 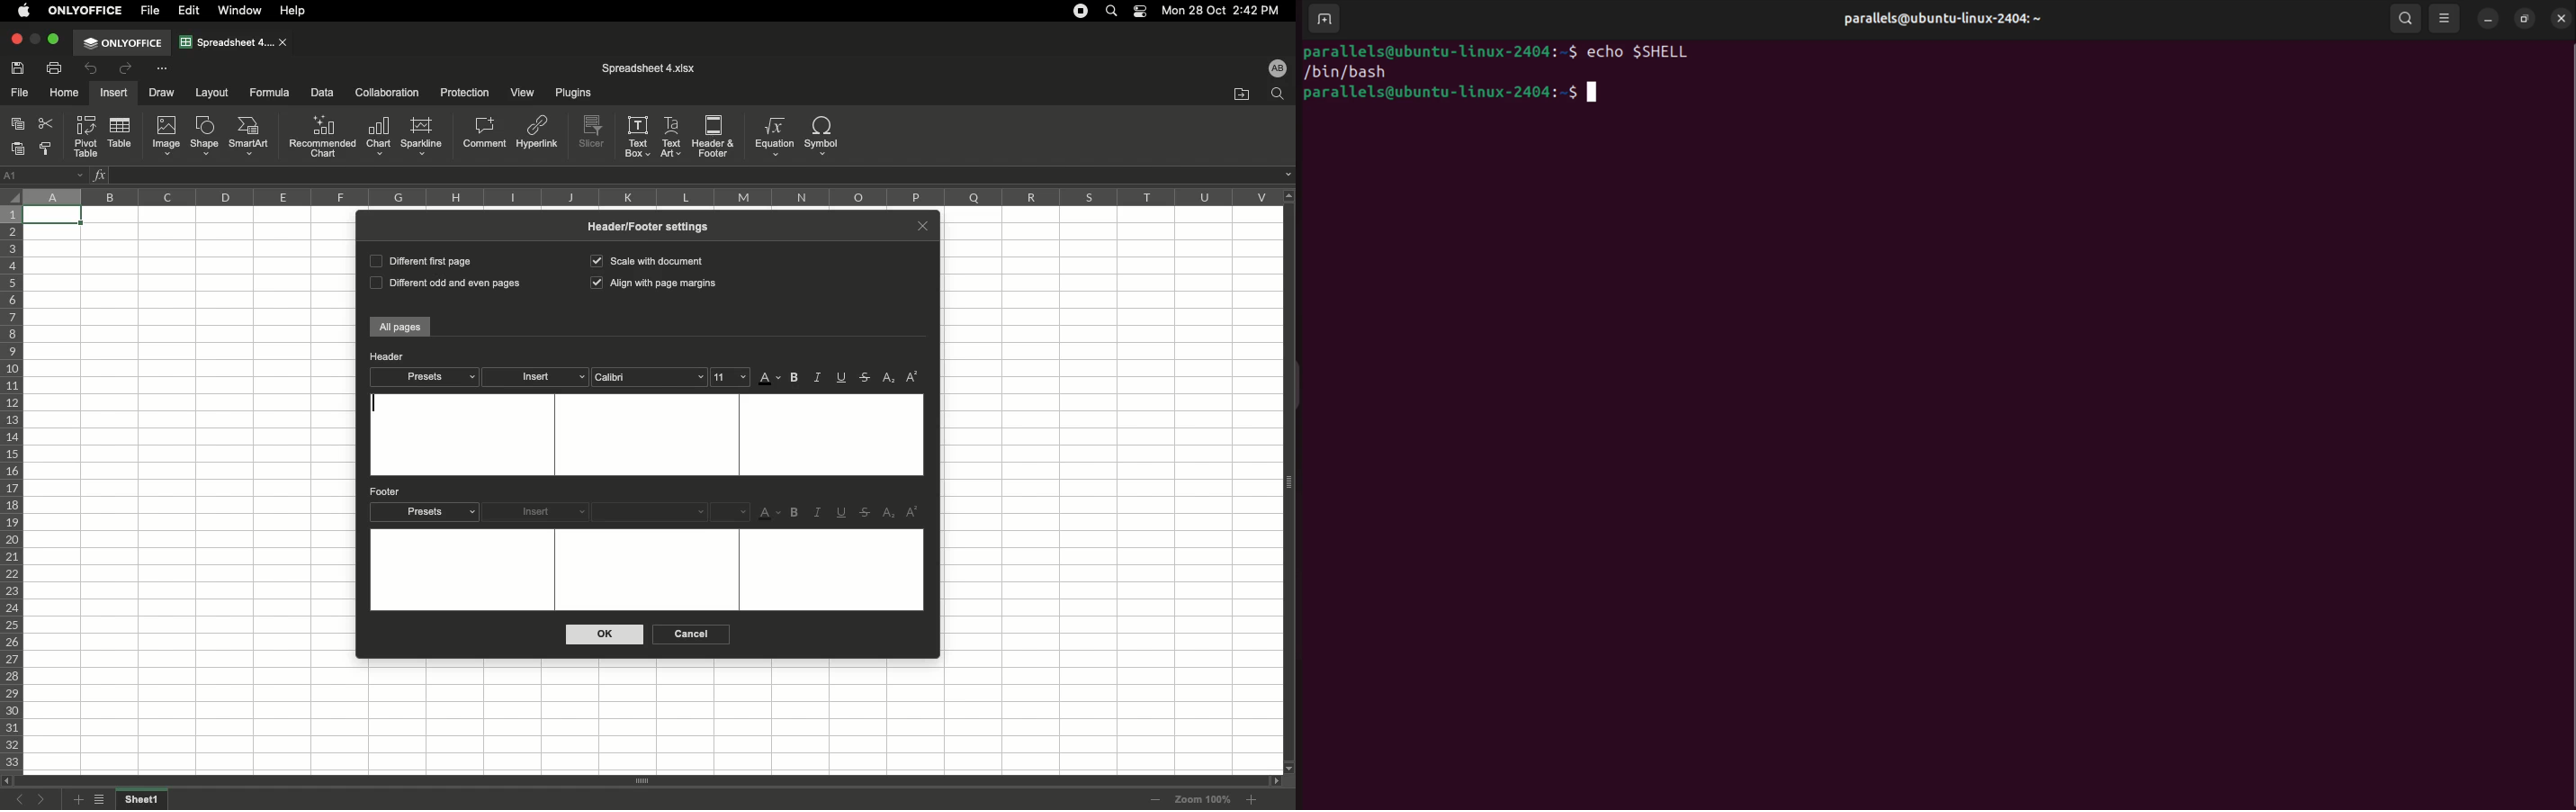 I want to click on Bold, so click(x=796, y=513).